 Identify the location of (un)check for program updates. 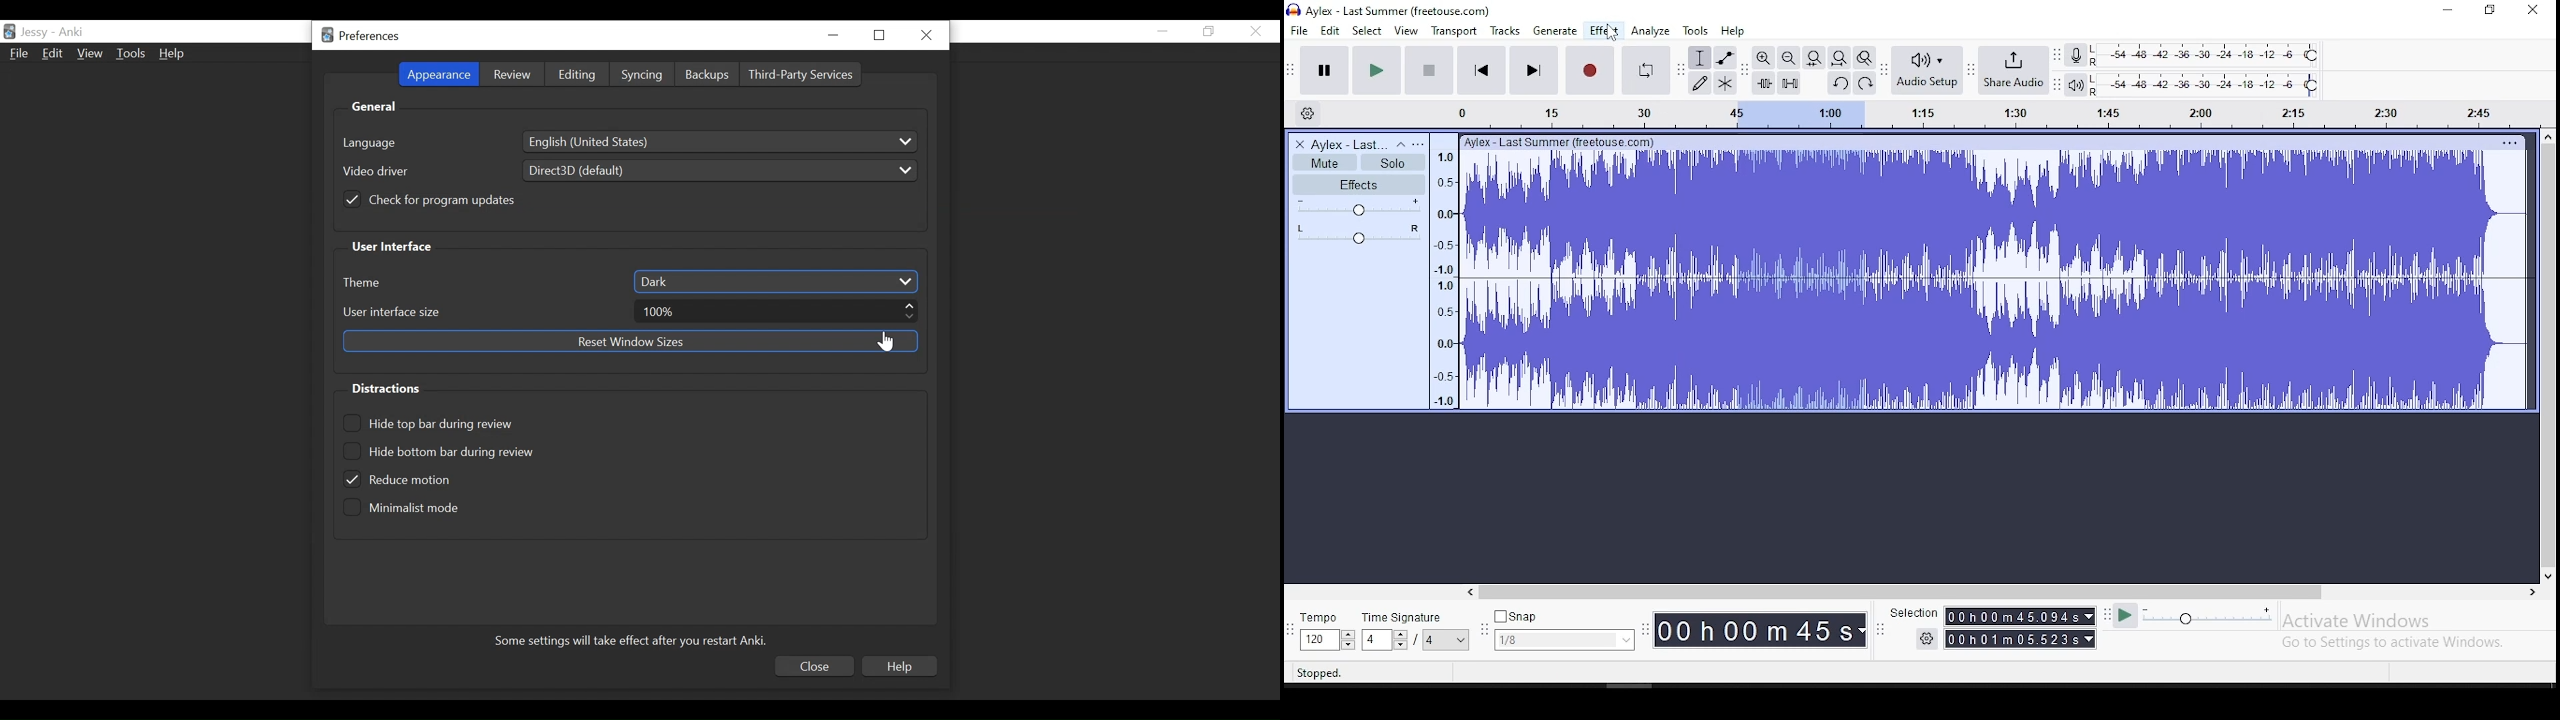
(431, 199).